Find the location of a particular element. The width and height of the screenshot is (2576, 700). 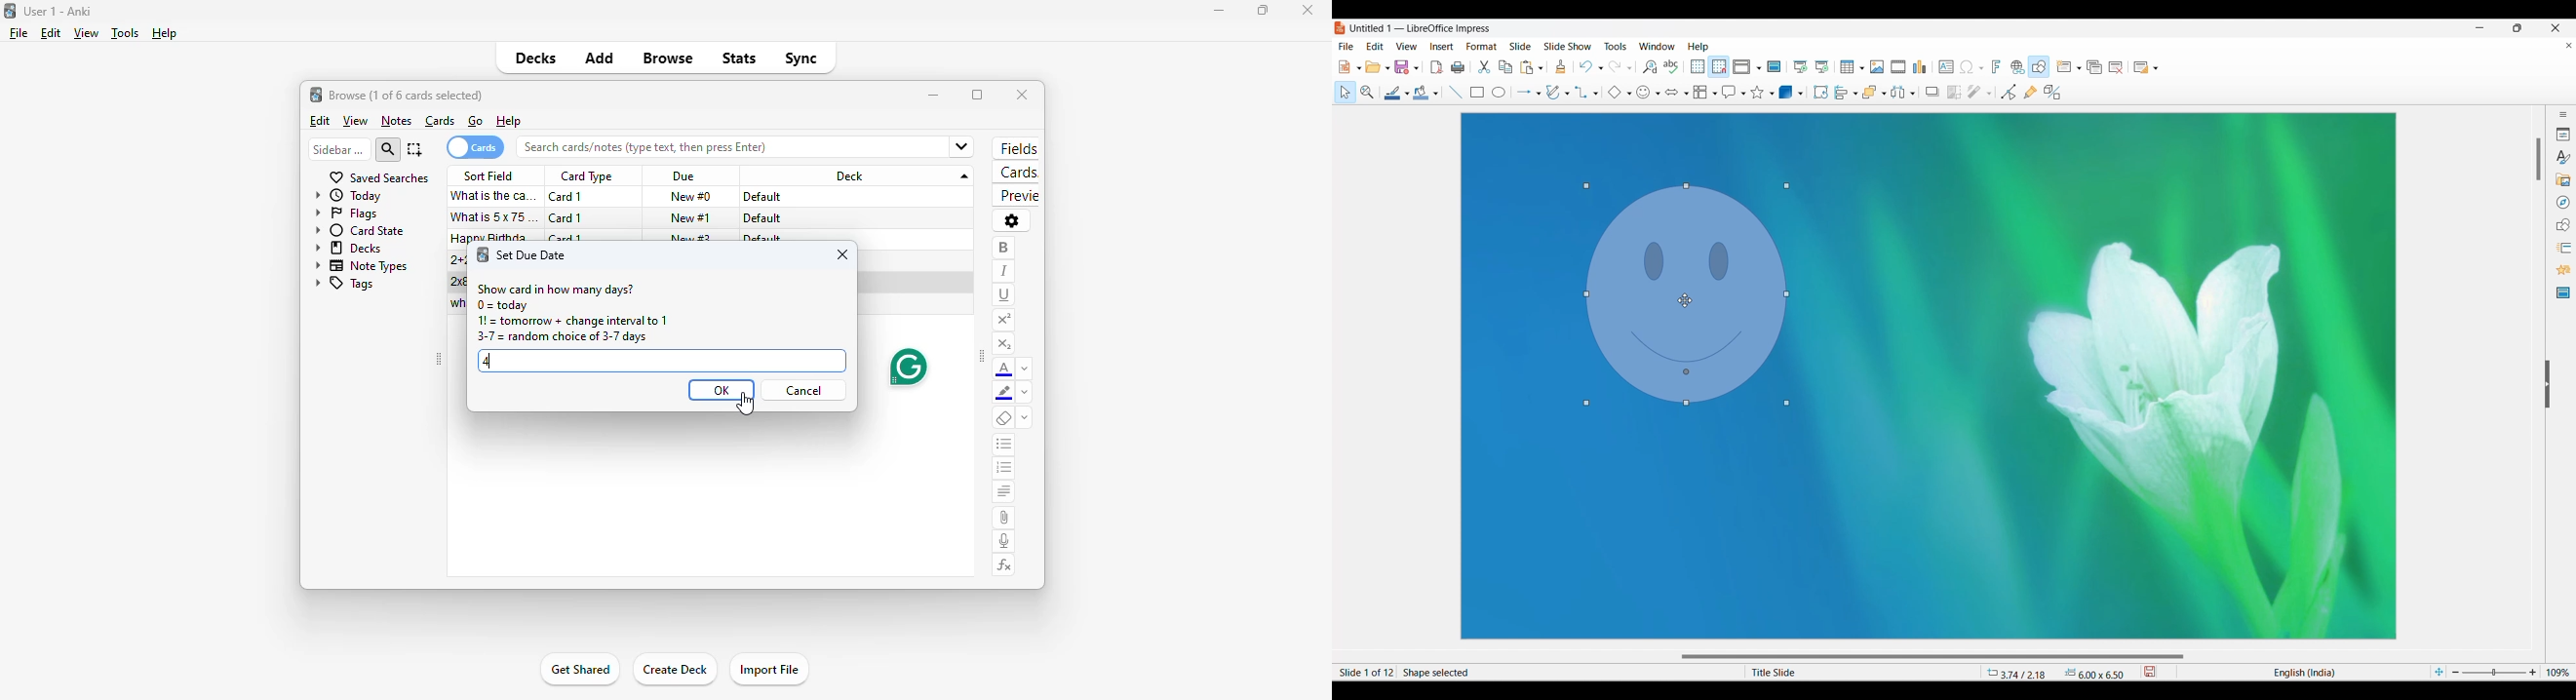

Gallery is located at coordinates (2563, 180).